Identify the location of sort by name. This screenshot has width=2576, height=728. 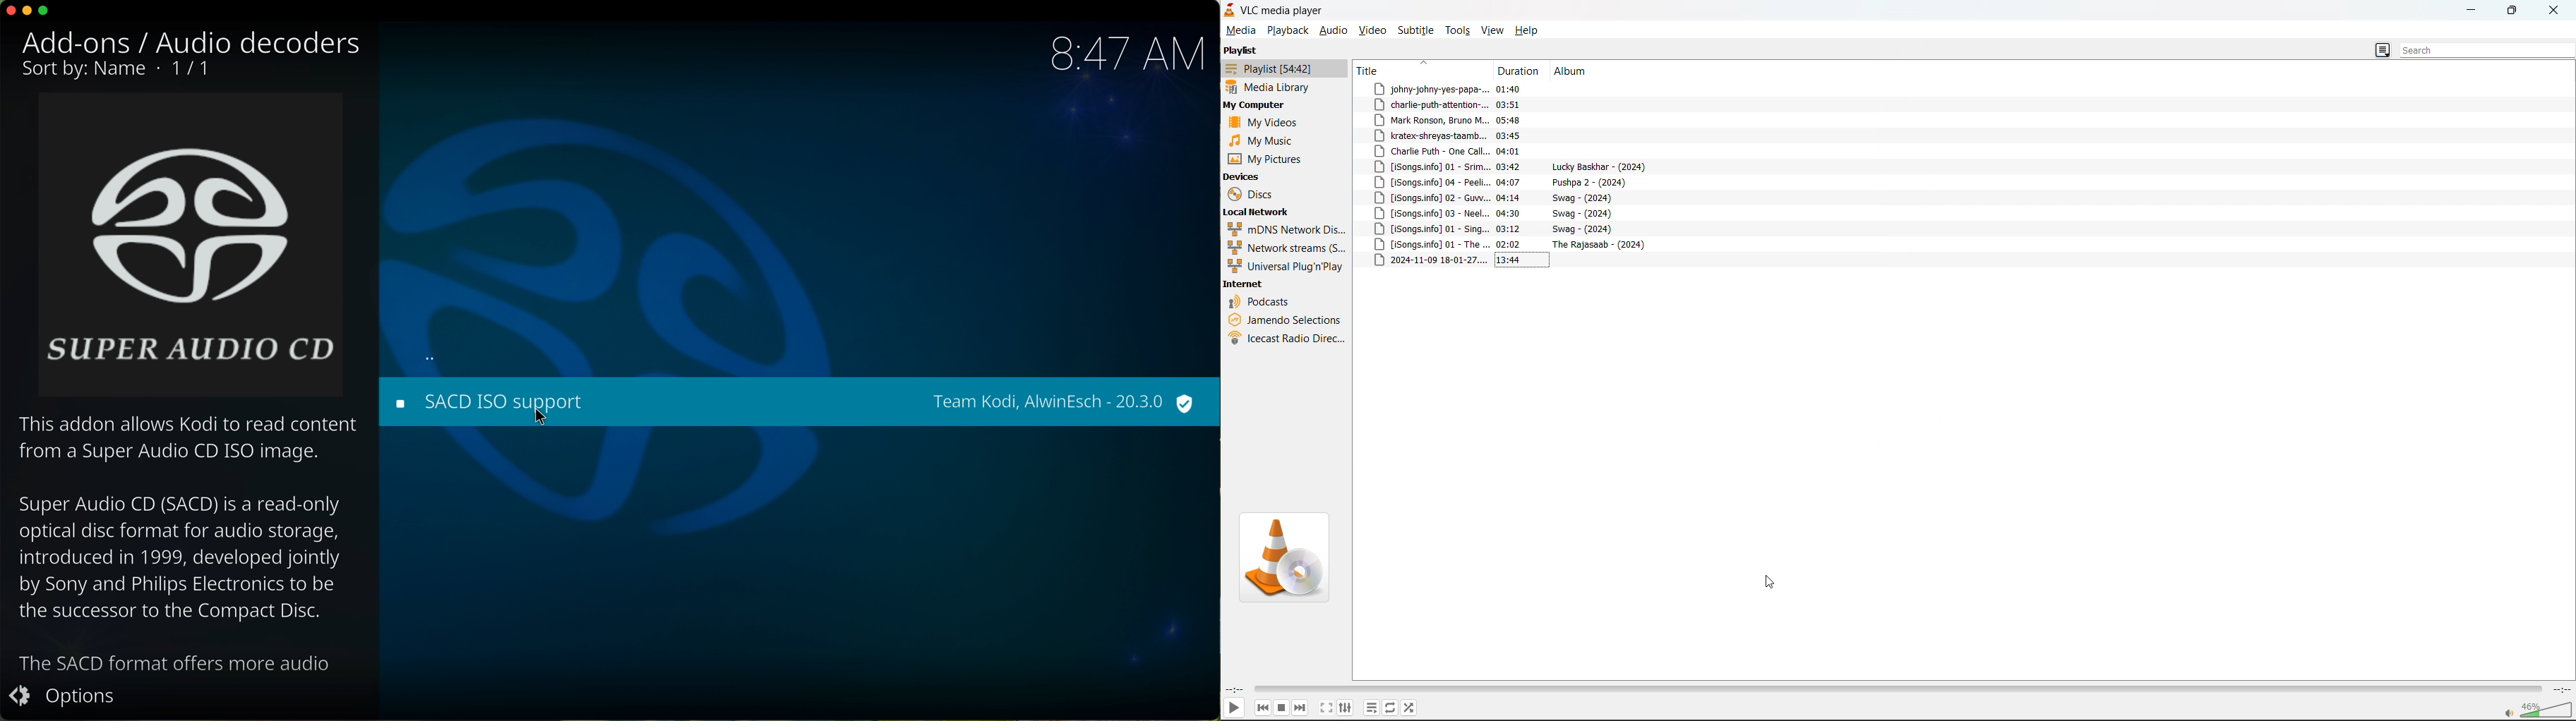
(89, 71).